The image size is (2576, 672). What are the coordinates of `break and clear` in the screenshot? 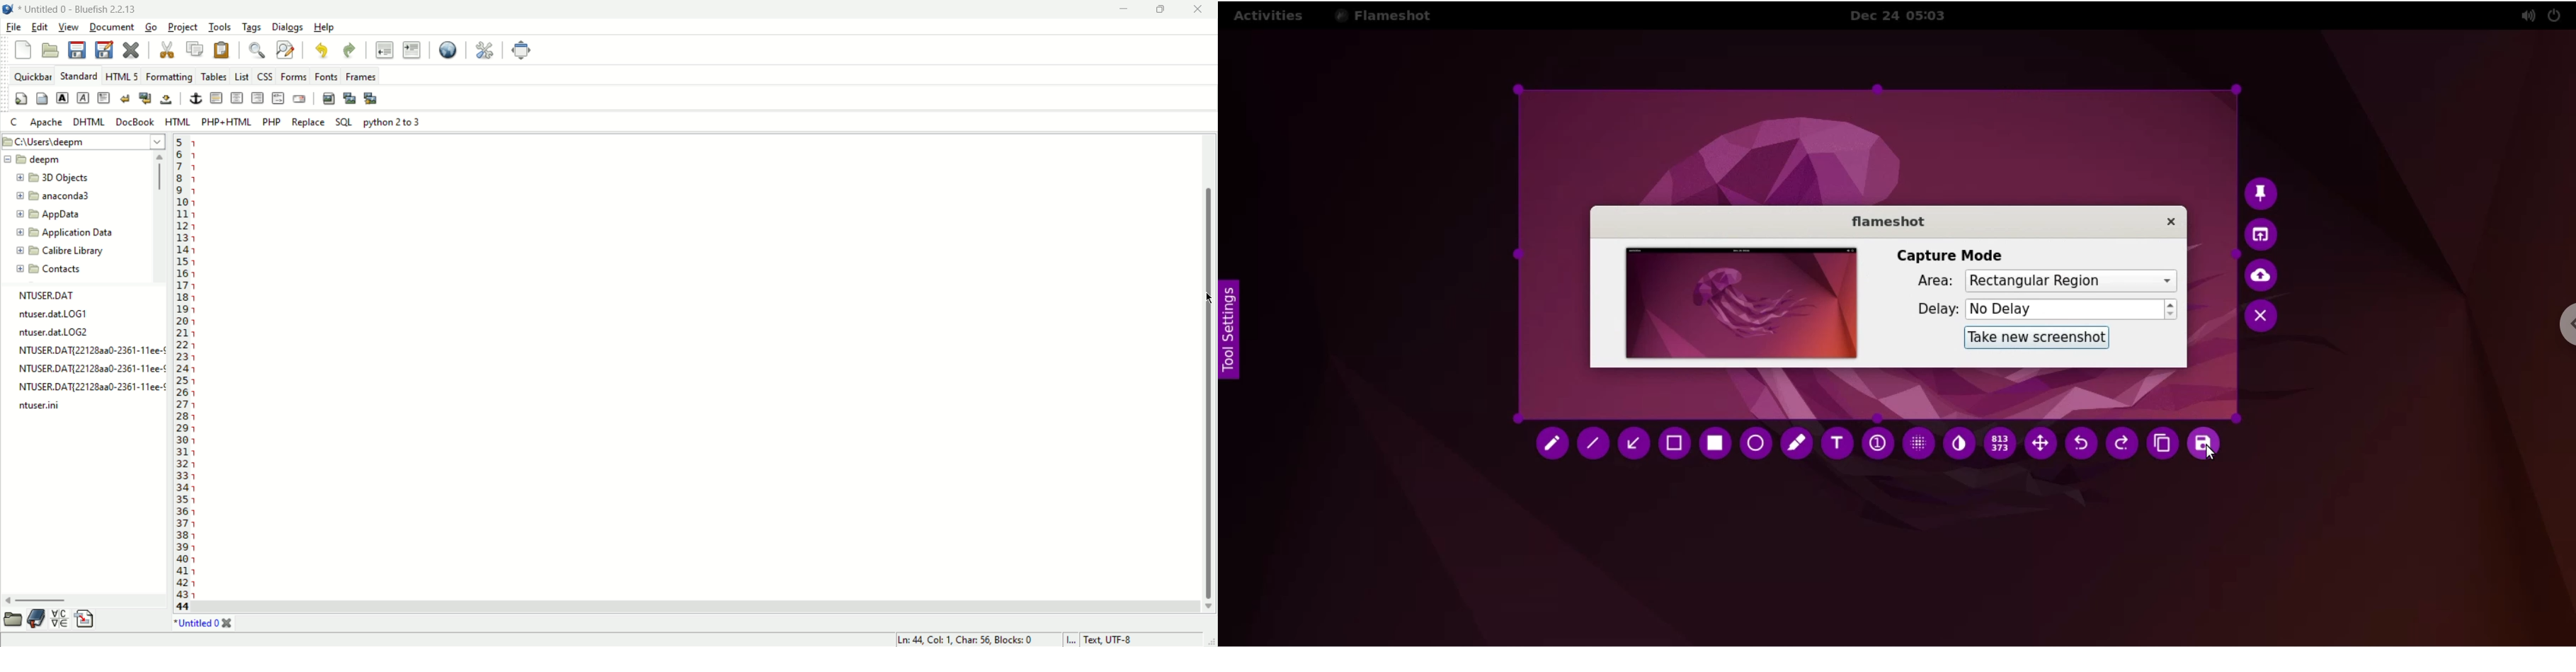 It's located at (145, 98).